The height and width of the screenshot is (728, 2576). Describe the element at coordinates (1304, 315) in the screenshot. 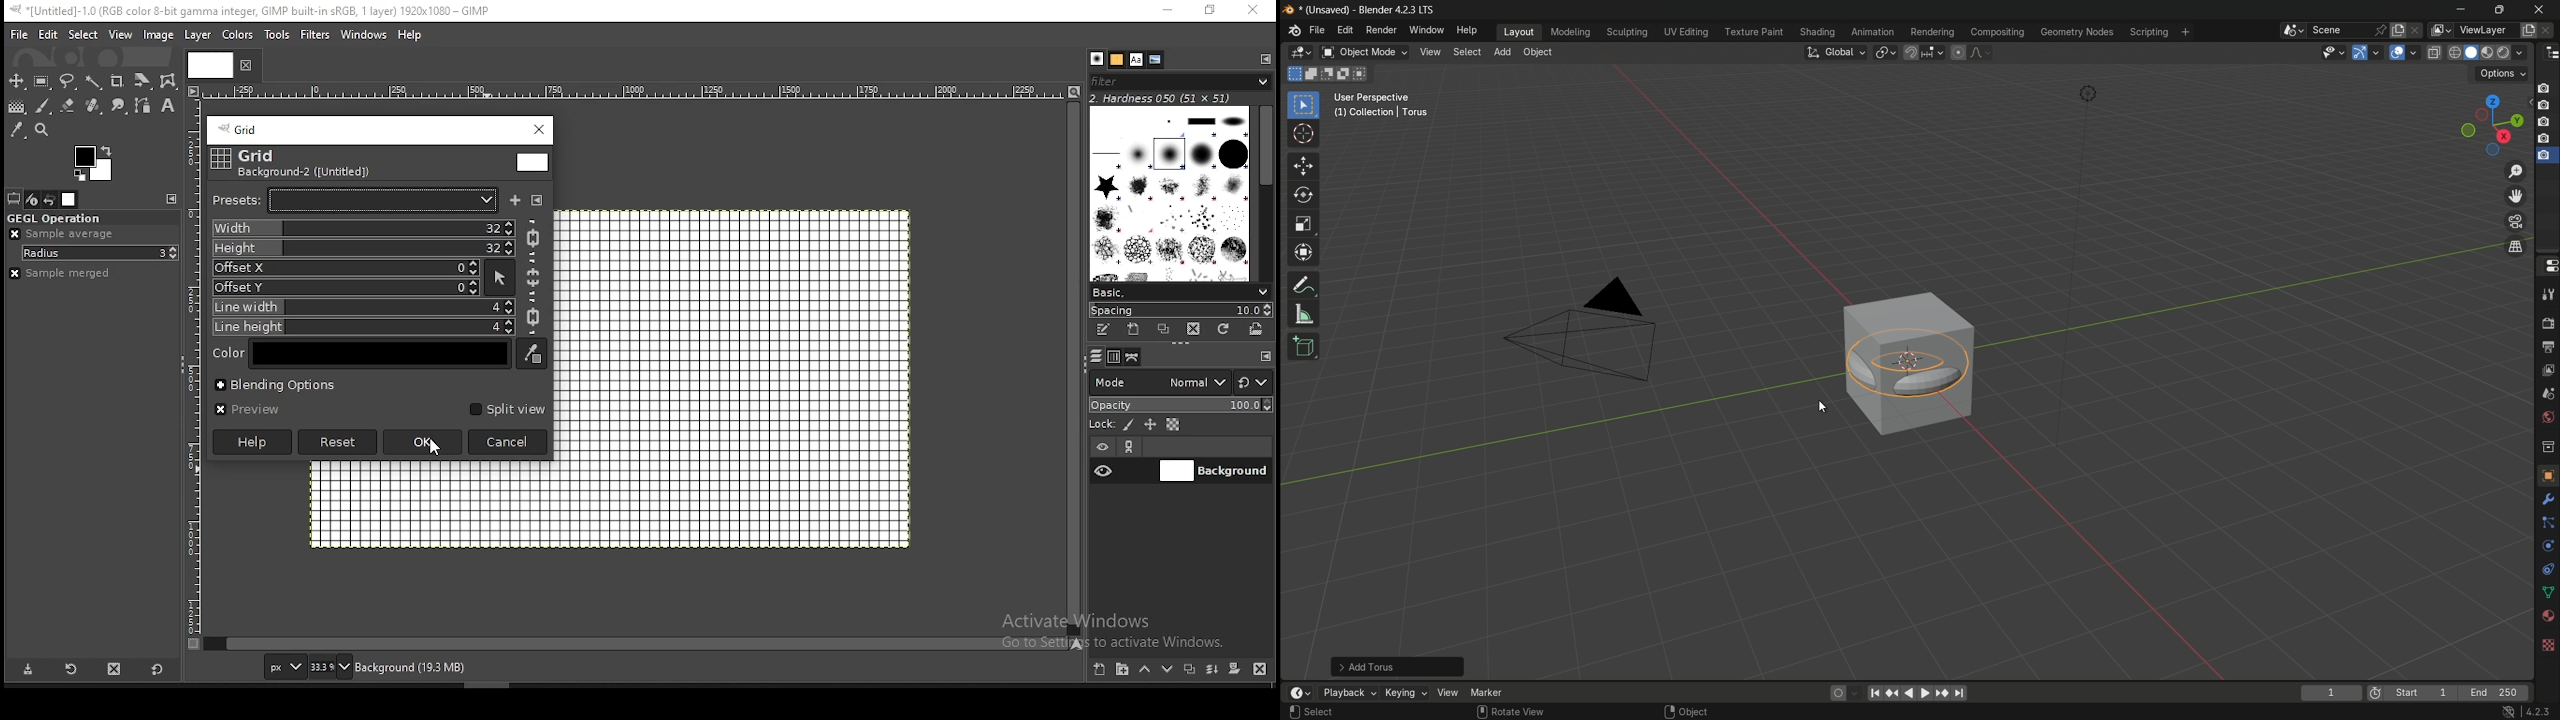

I see `measure` at that location.